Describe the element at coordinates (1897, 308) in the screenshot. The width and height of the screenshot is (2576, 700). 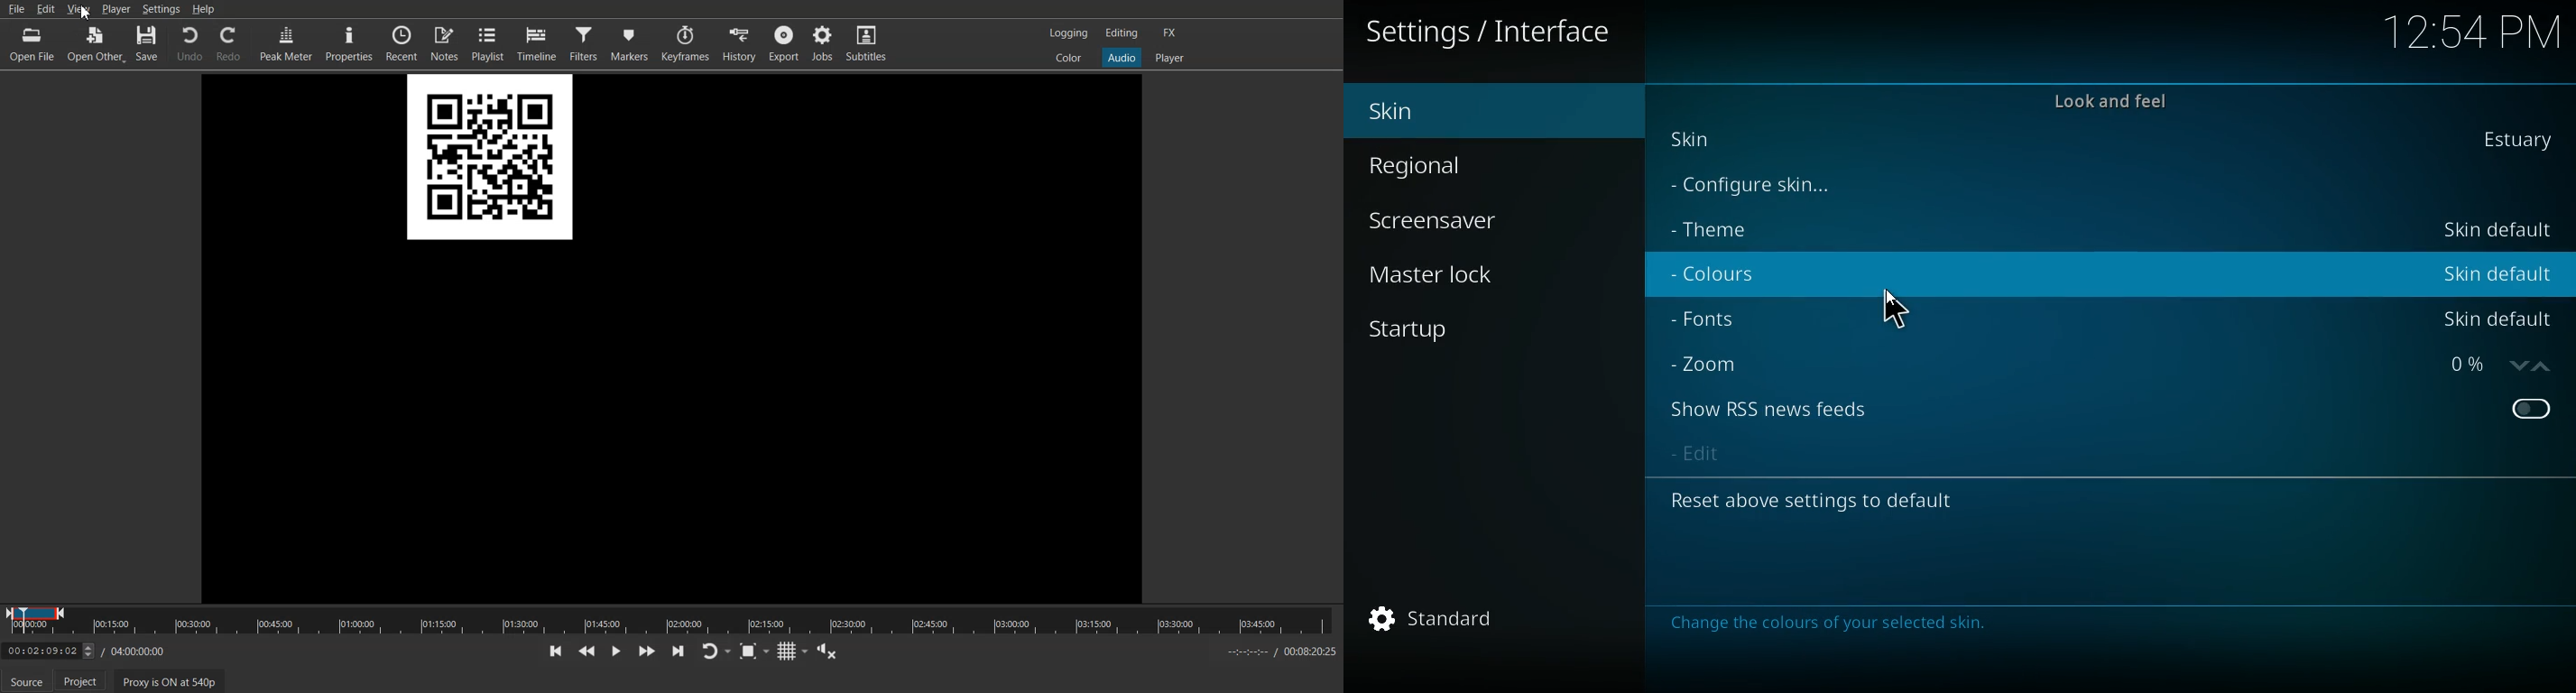
I see `cursor` at that location.